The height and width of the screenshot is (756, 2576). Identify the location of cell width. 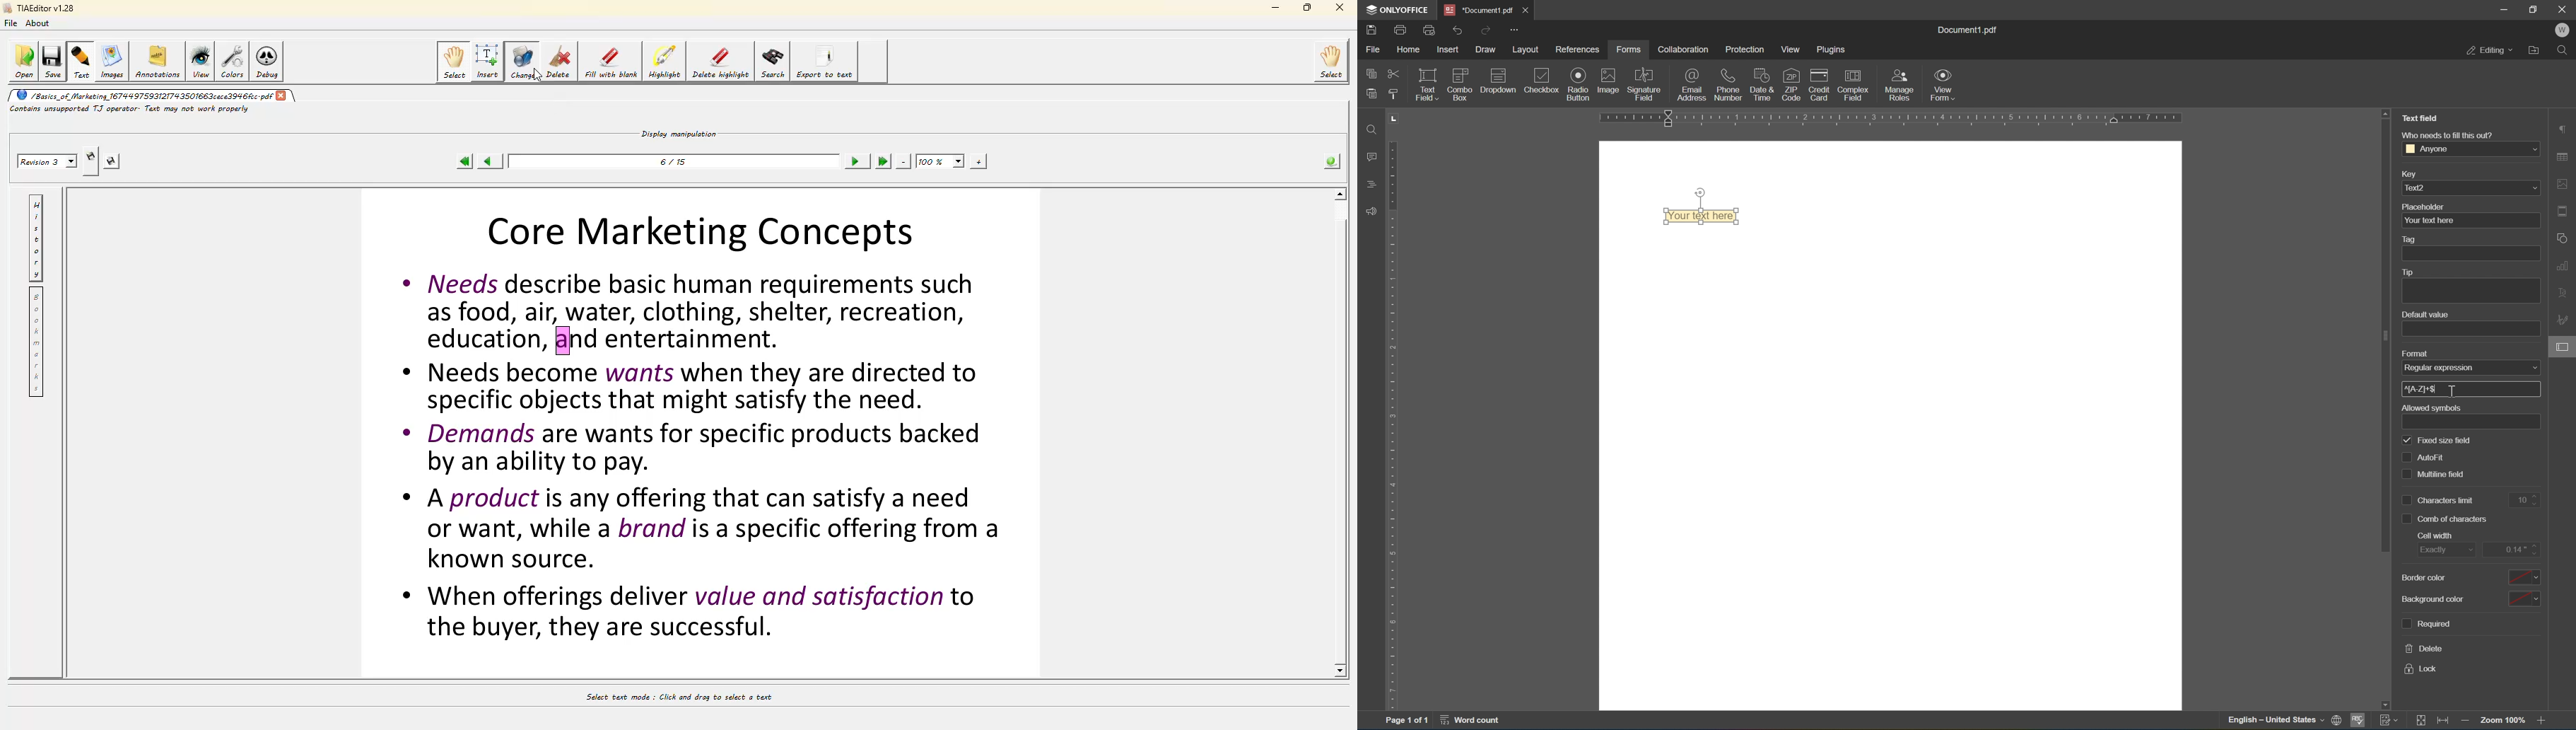
(2435, 536).